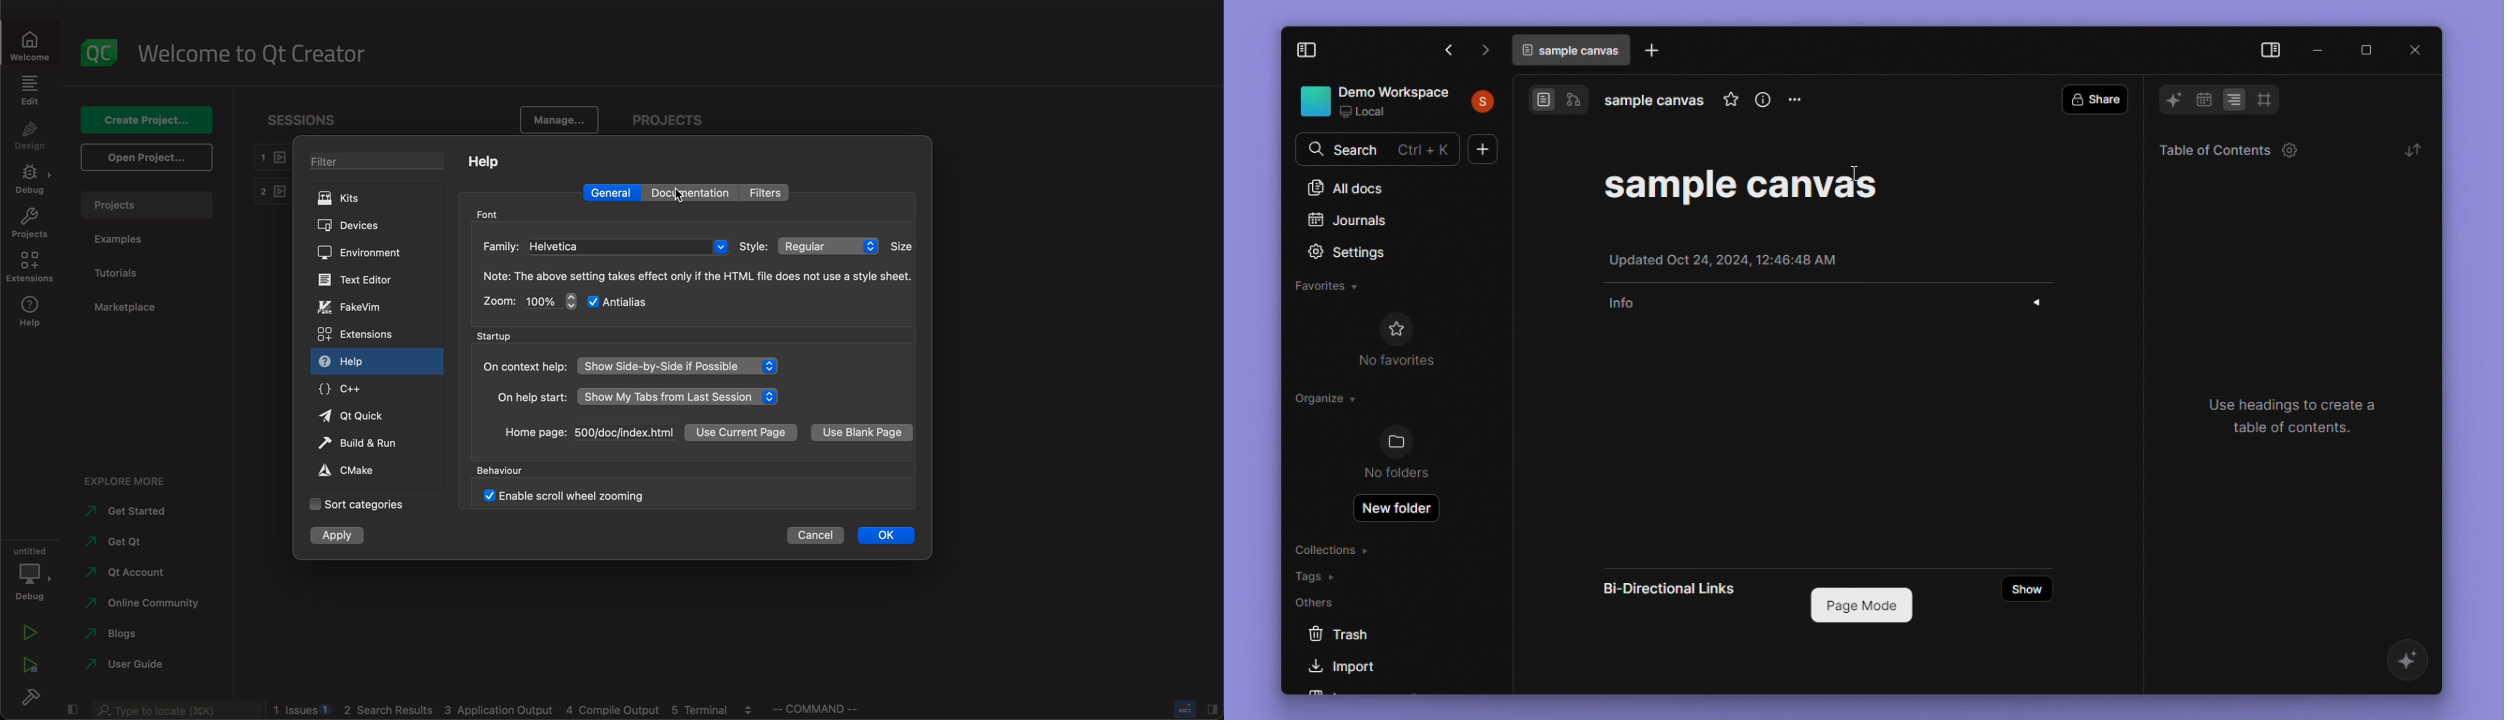 The image size is (2520, 728). I want to click on enable scroll, so click(569, 494).